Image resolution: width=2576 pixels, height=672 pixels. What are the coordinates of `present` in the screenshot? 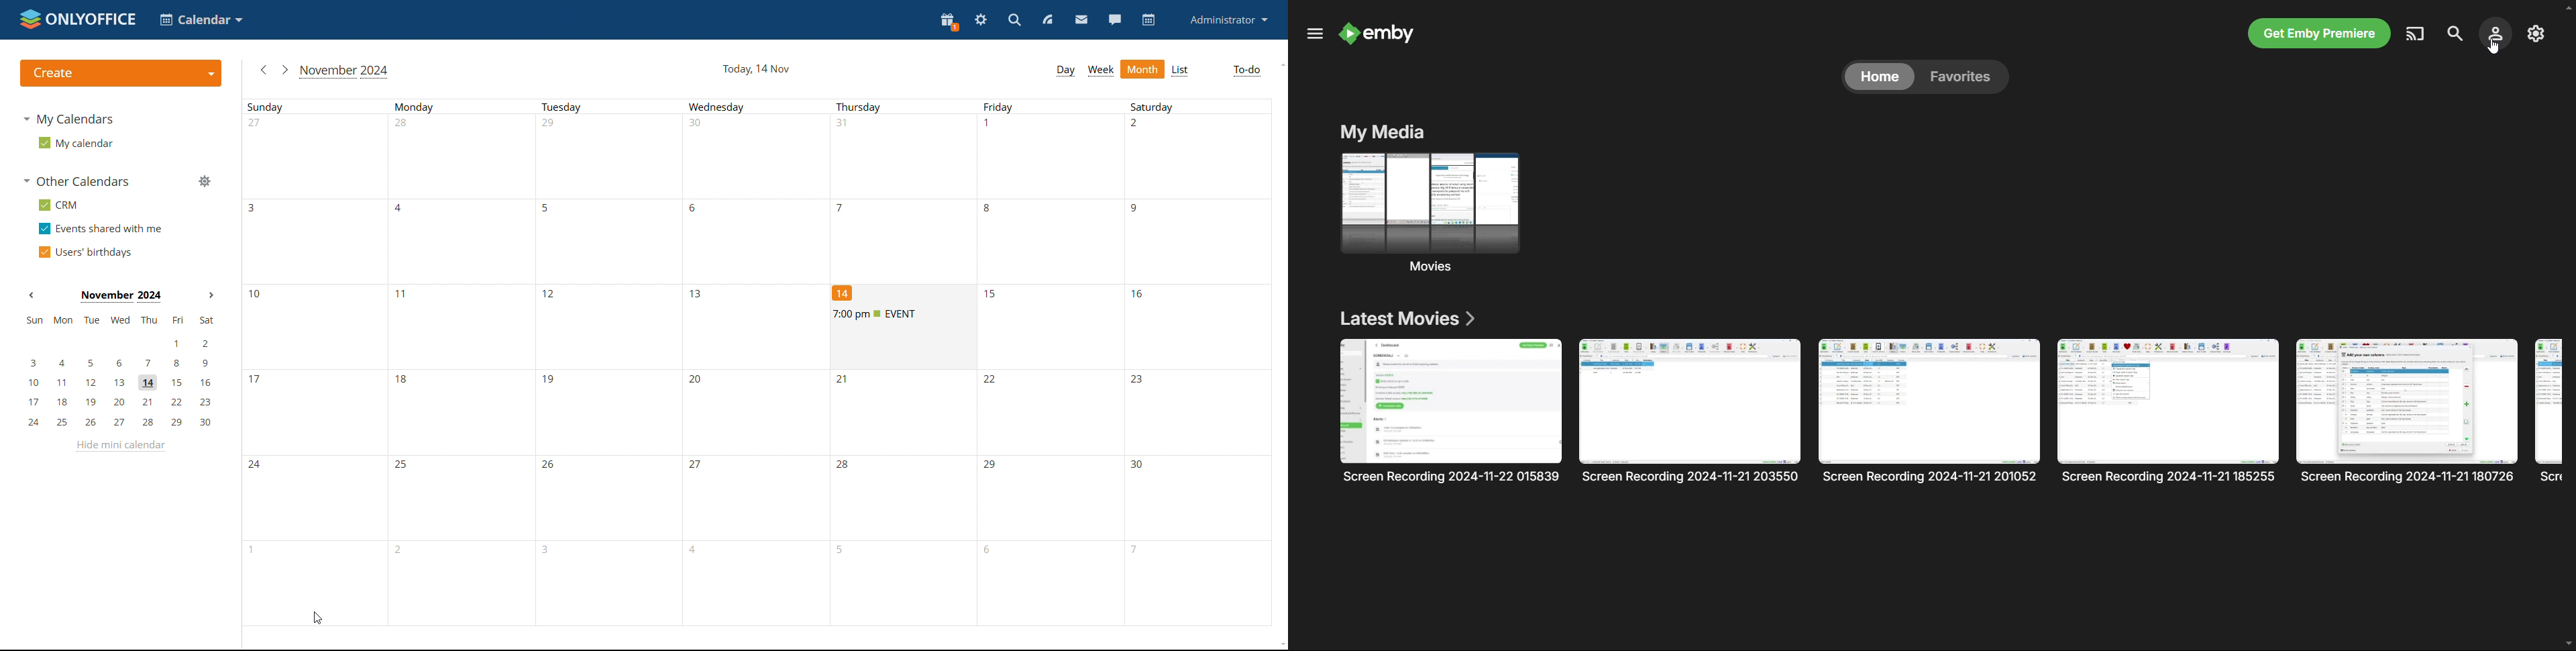 It's located at (947, 22).